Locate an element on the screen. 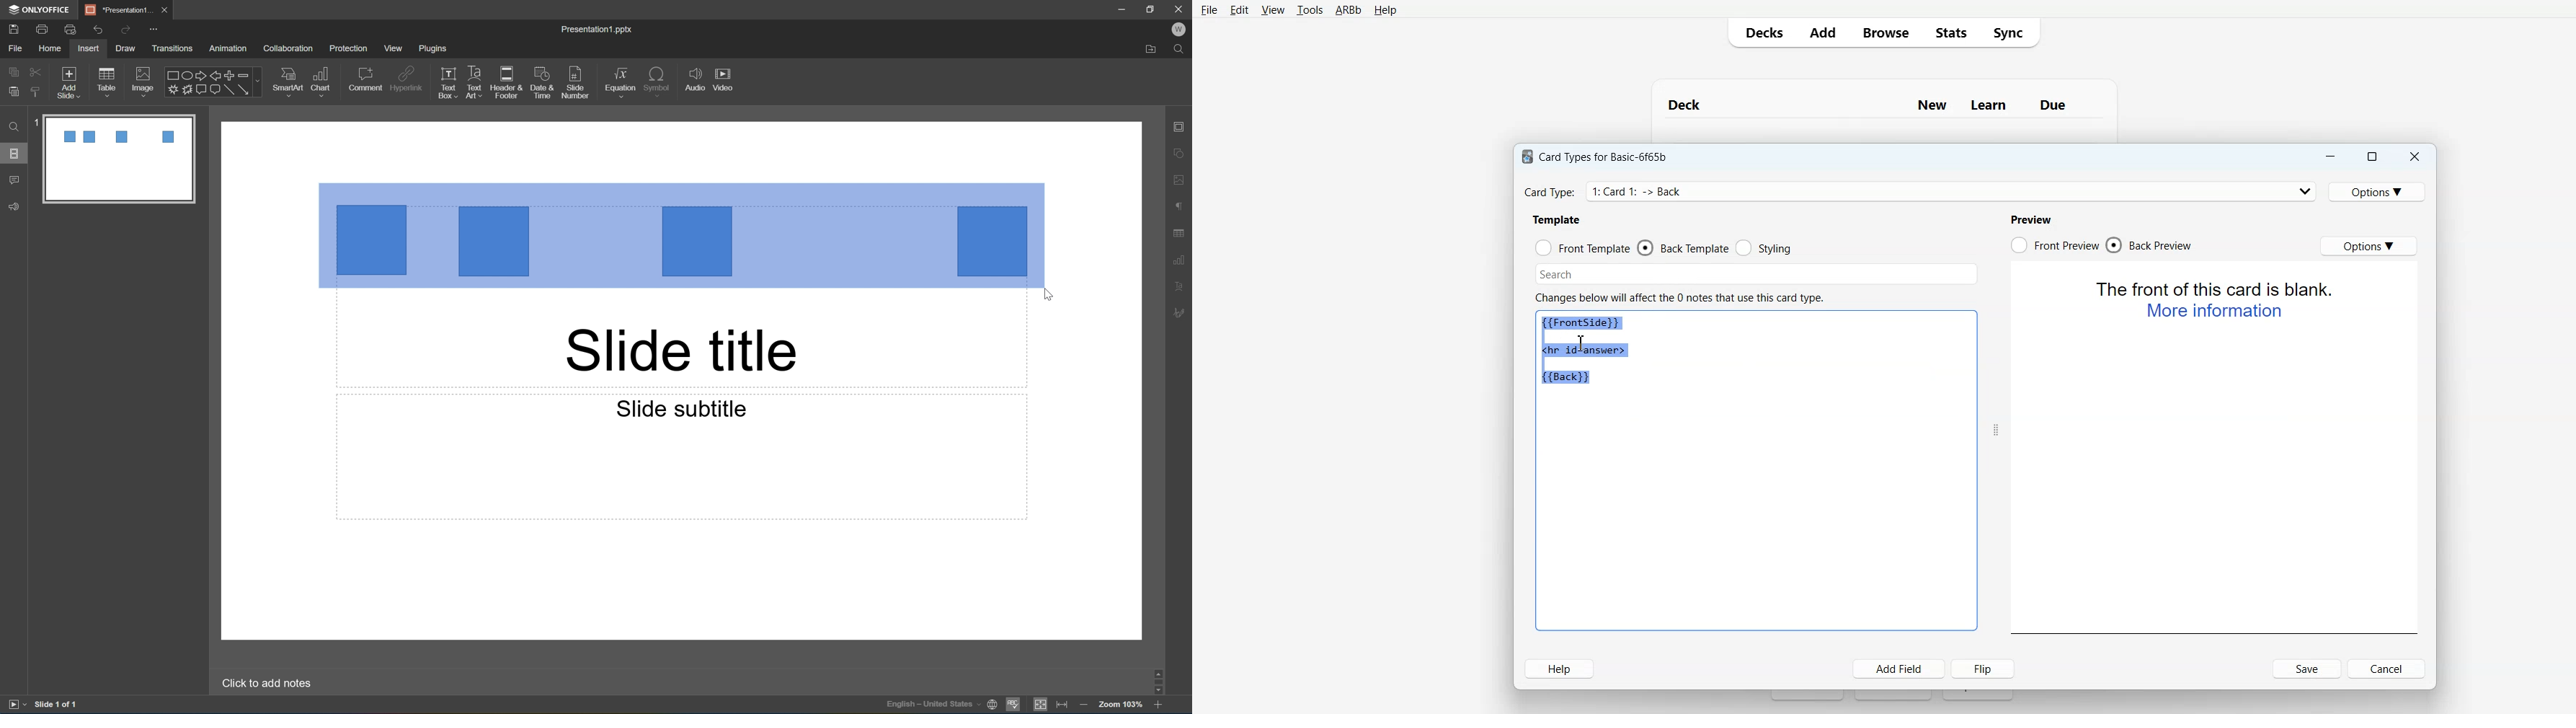 This screenshot has width=2576, height=728. Browse is located at coordinates (1884, 32).